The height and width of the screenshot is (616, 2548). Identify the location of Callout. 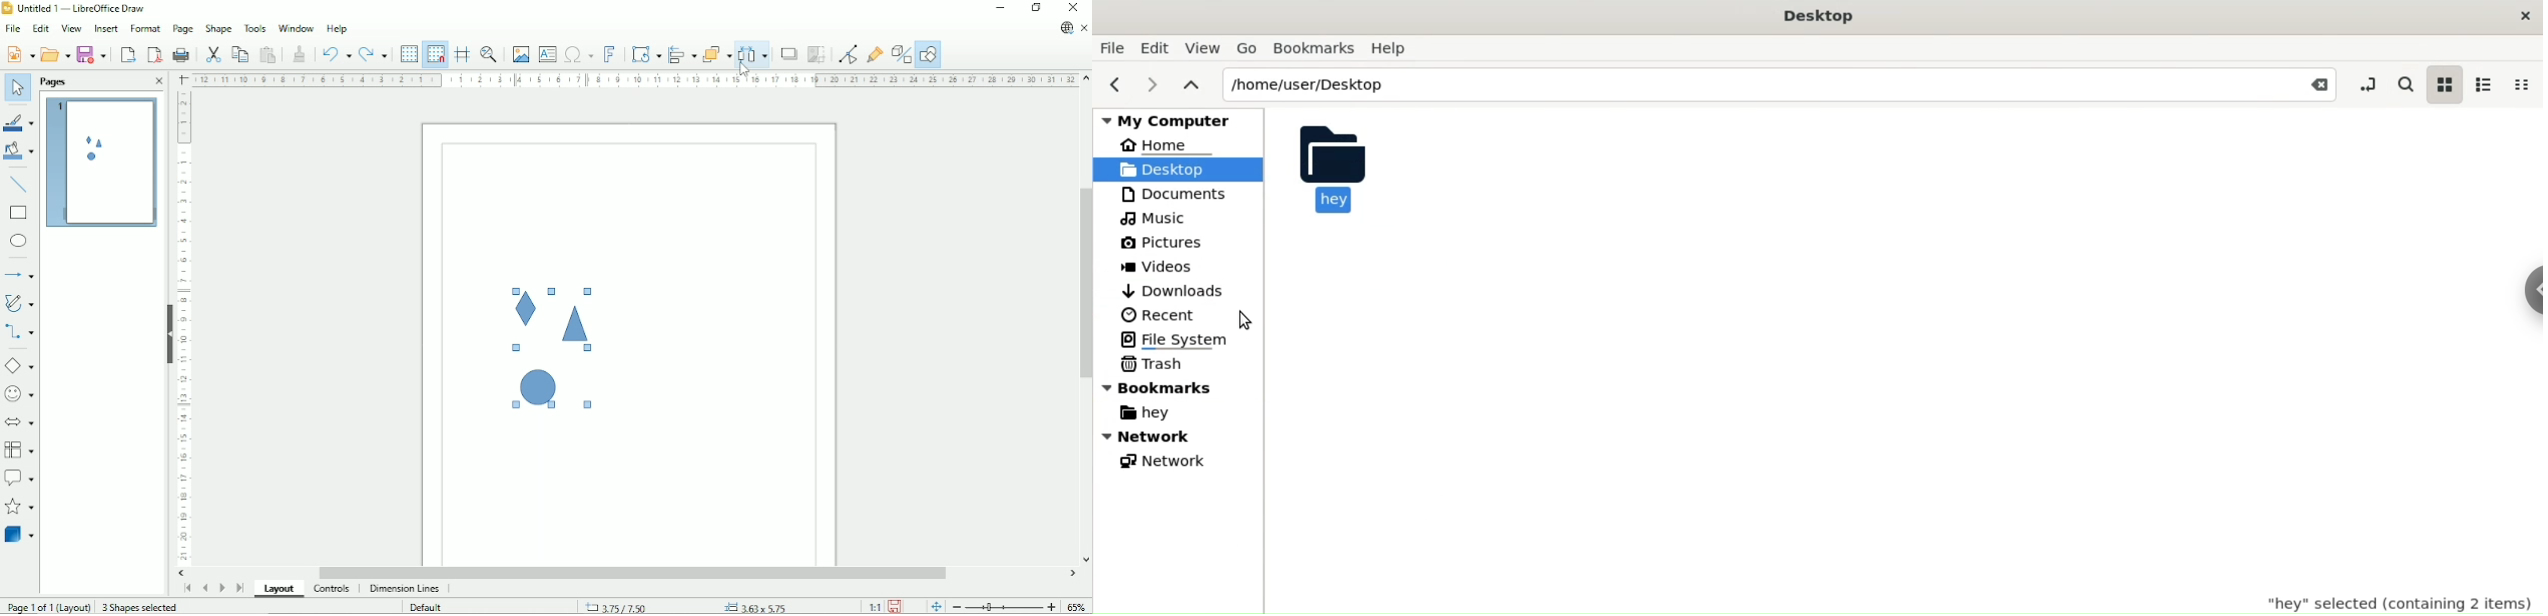
(19, 478).